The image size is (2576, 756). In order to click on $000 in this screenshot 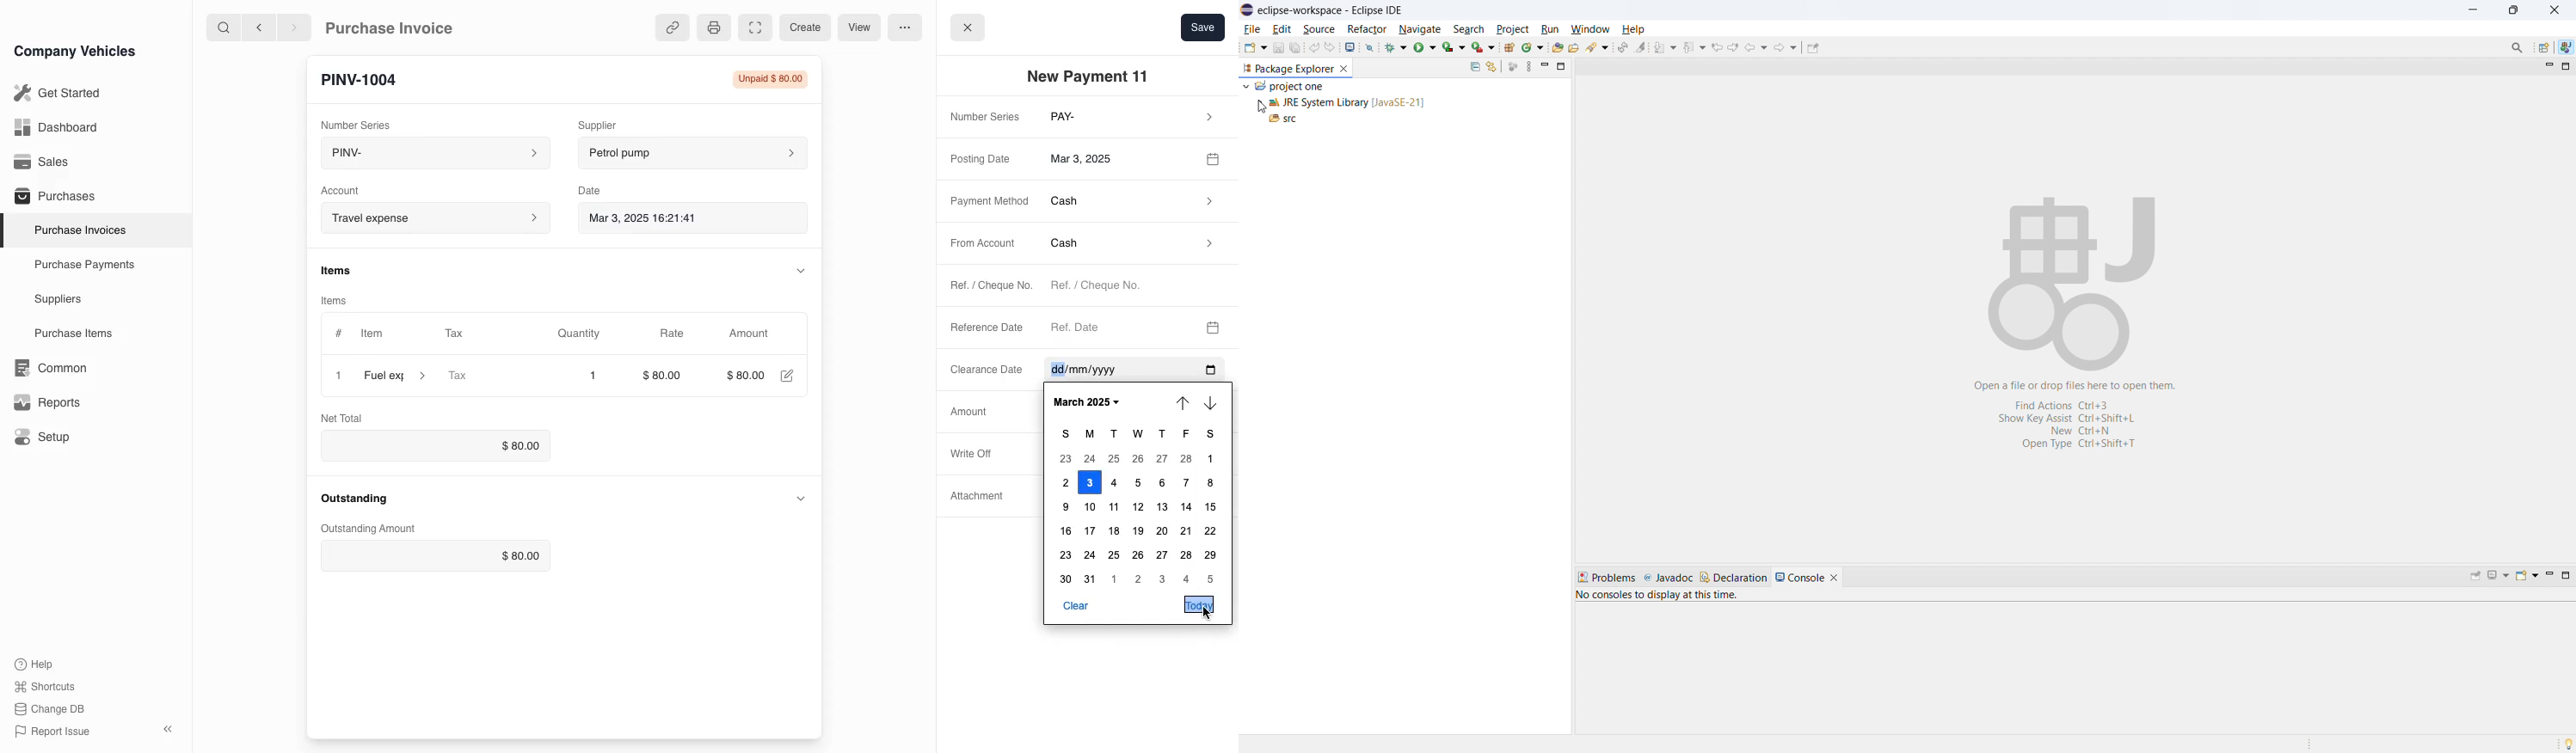, I will do `click(745, 376)`.